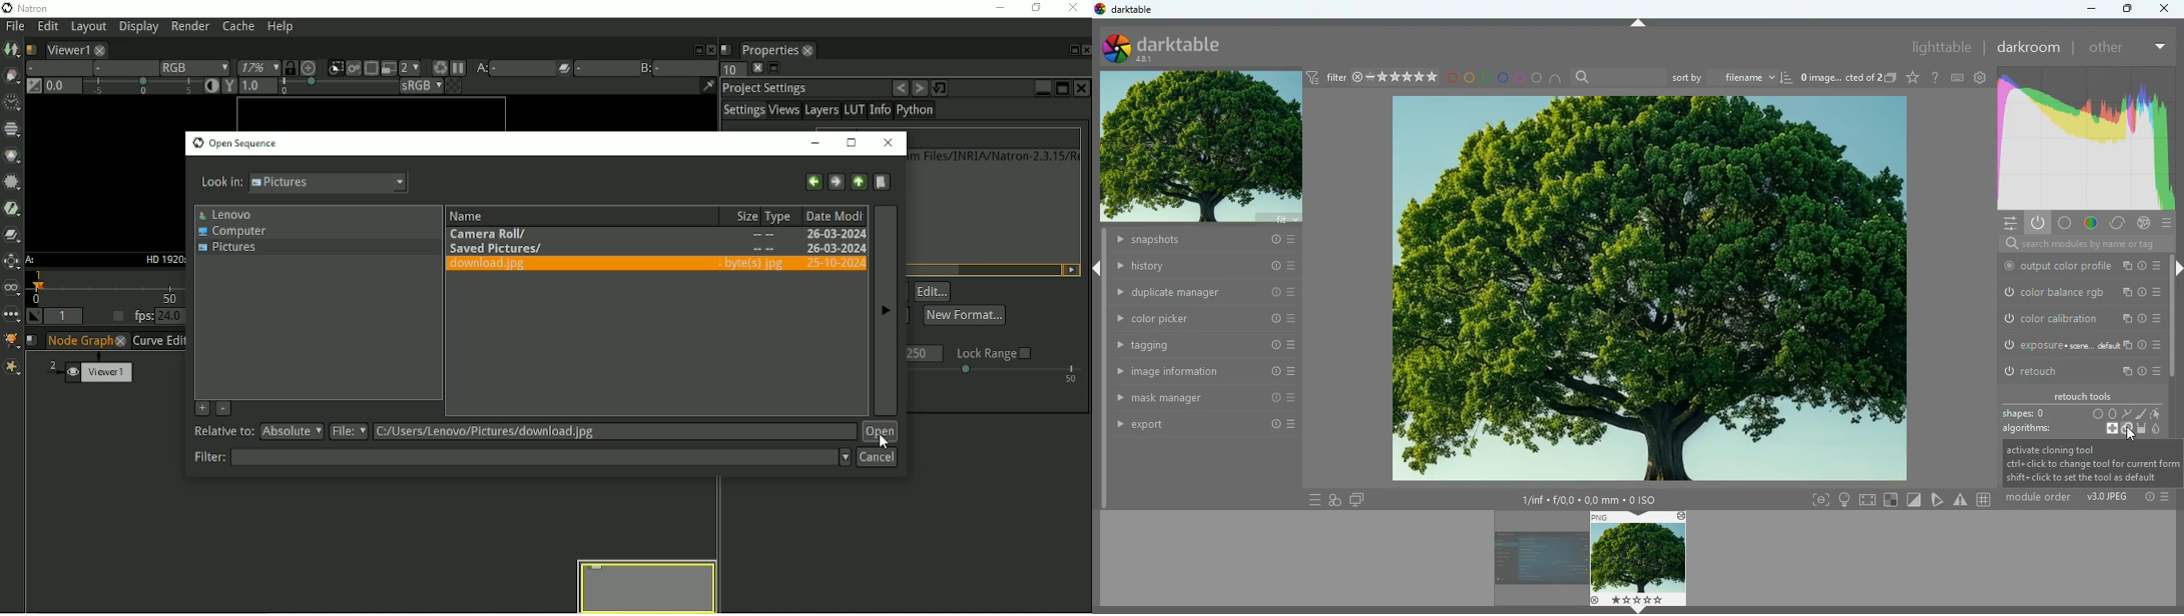 This screenshot has width=2184, height=616. Describe the element at coordinates (1207, 372) in the screenshot. I see `image information` at that location.